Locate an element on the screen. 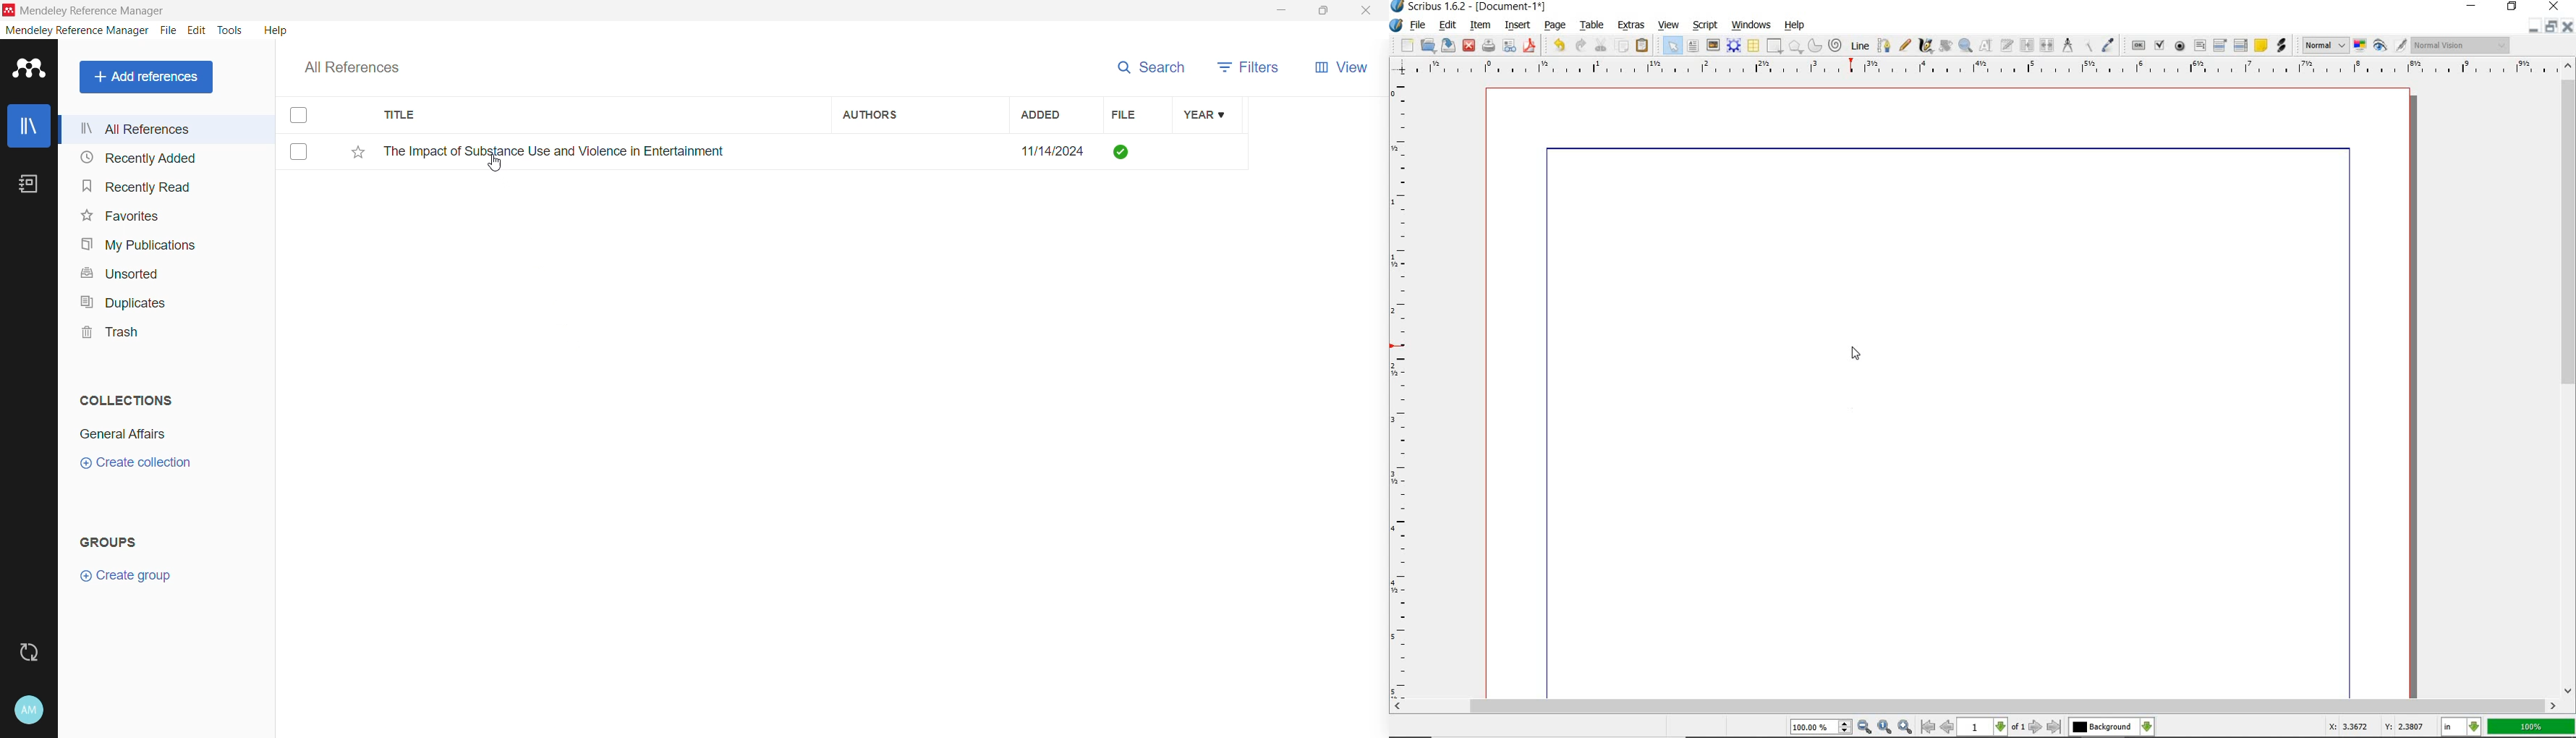  Help is located at coordinates (274, 30).